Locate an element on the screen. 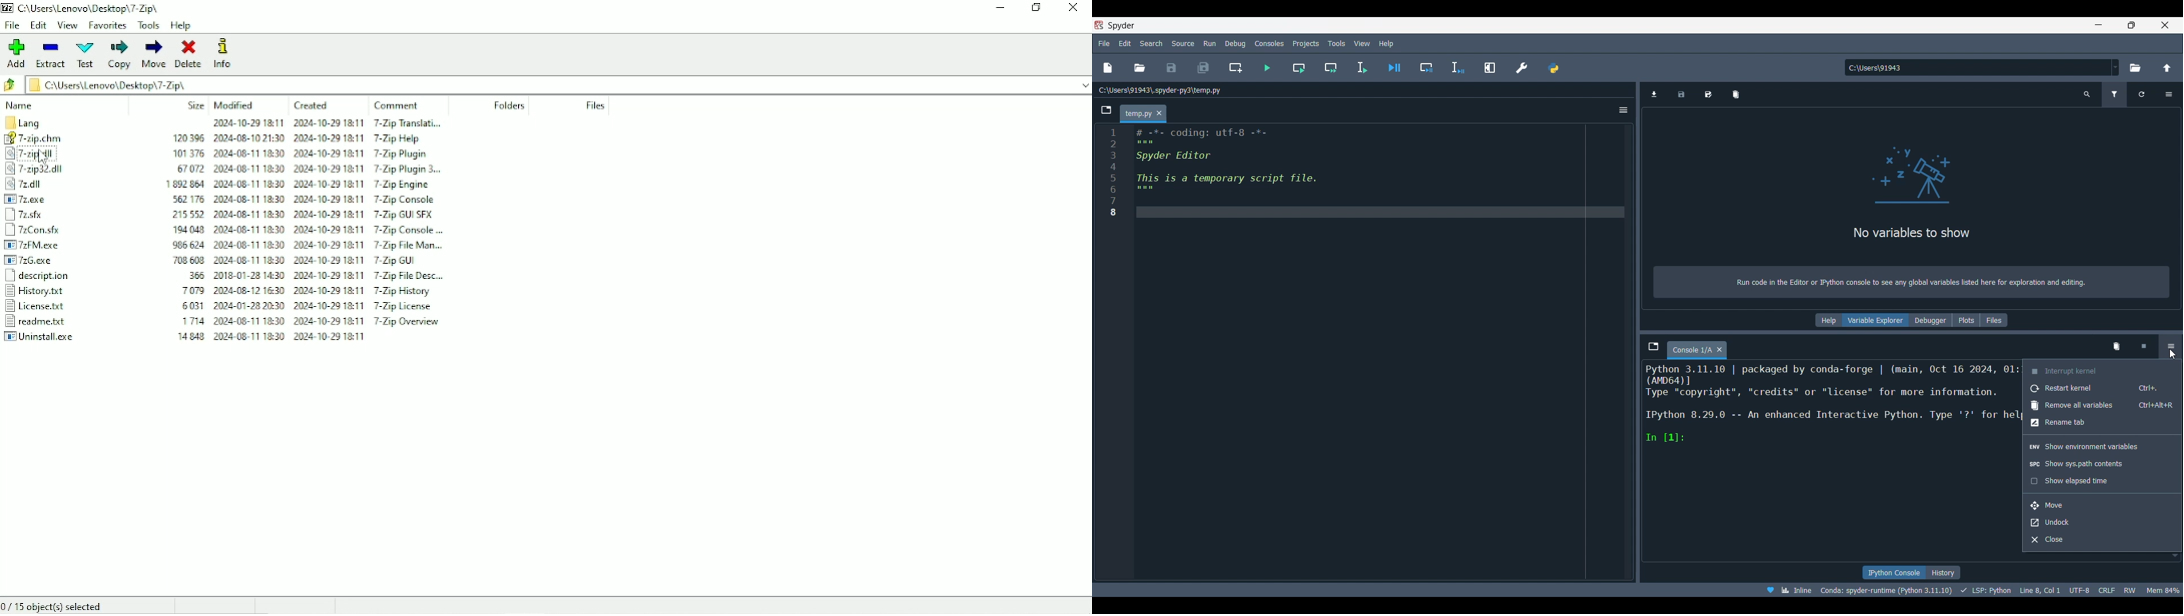  Remove all variables is located at coordinates (1736, 94).